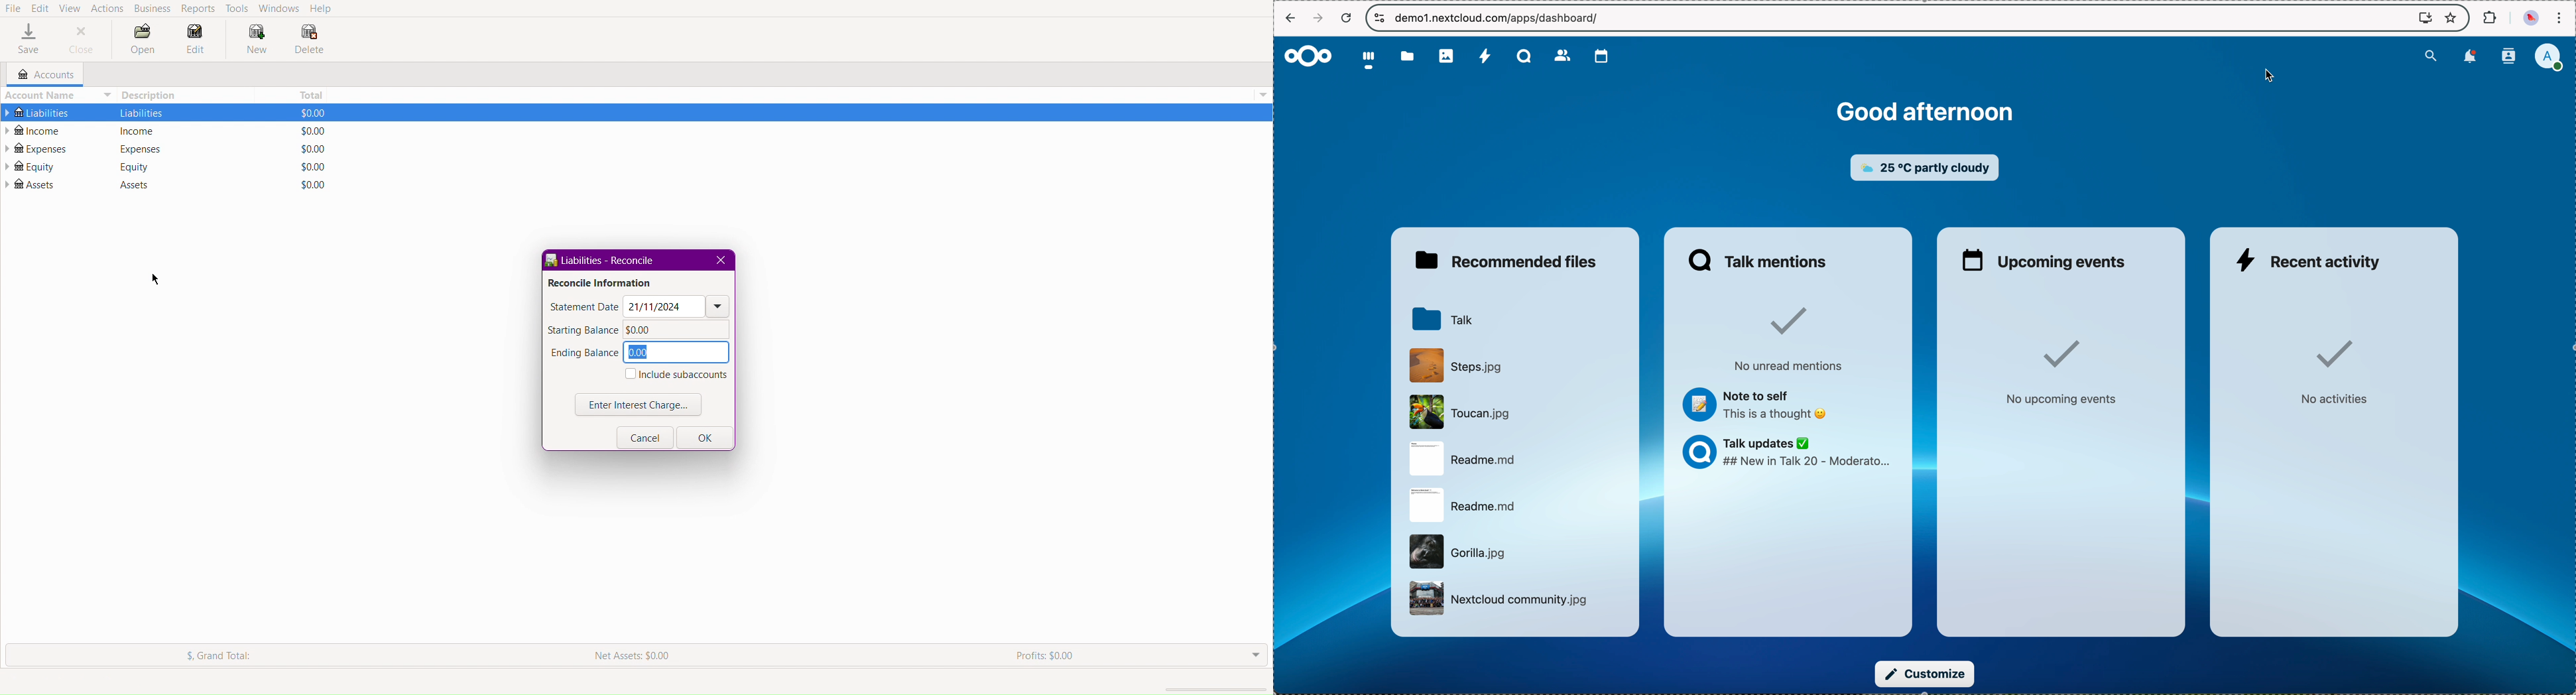 This screenshot has width=2576, height=700. What do you see at coordinates (1459, 413) in the screenshot?
I see `file` at bounding box center [1459, 413].